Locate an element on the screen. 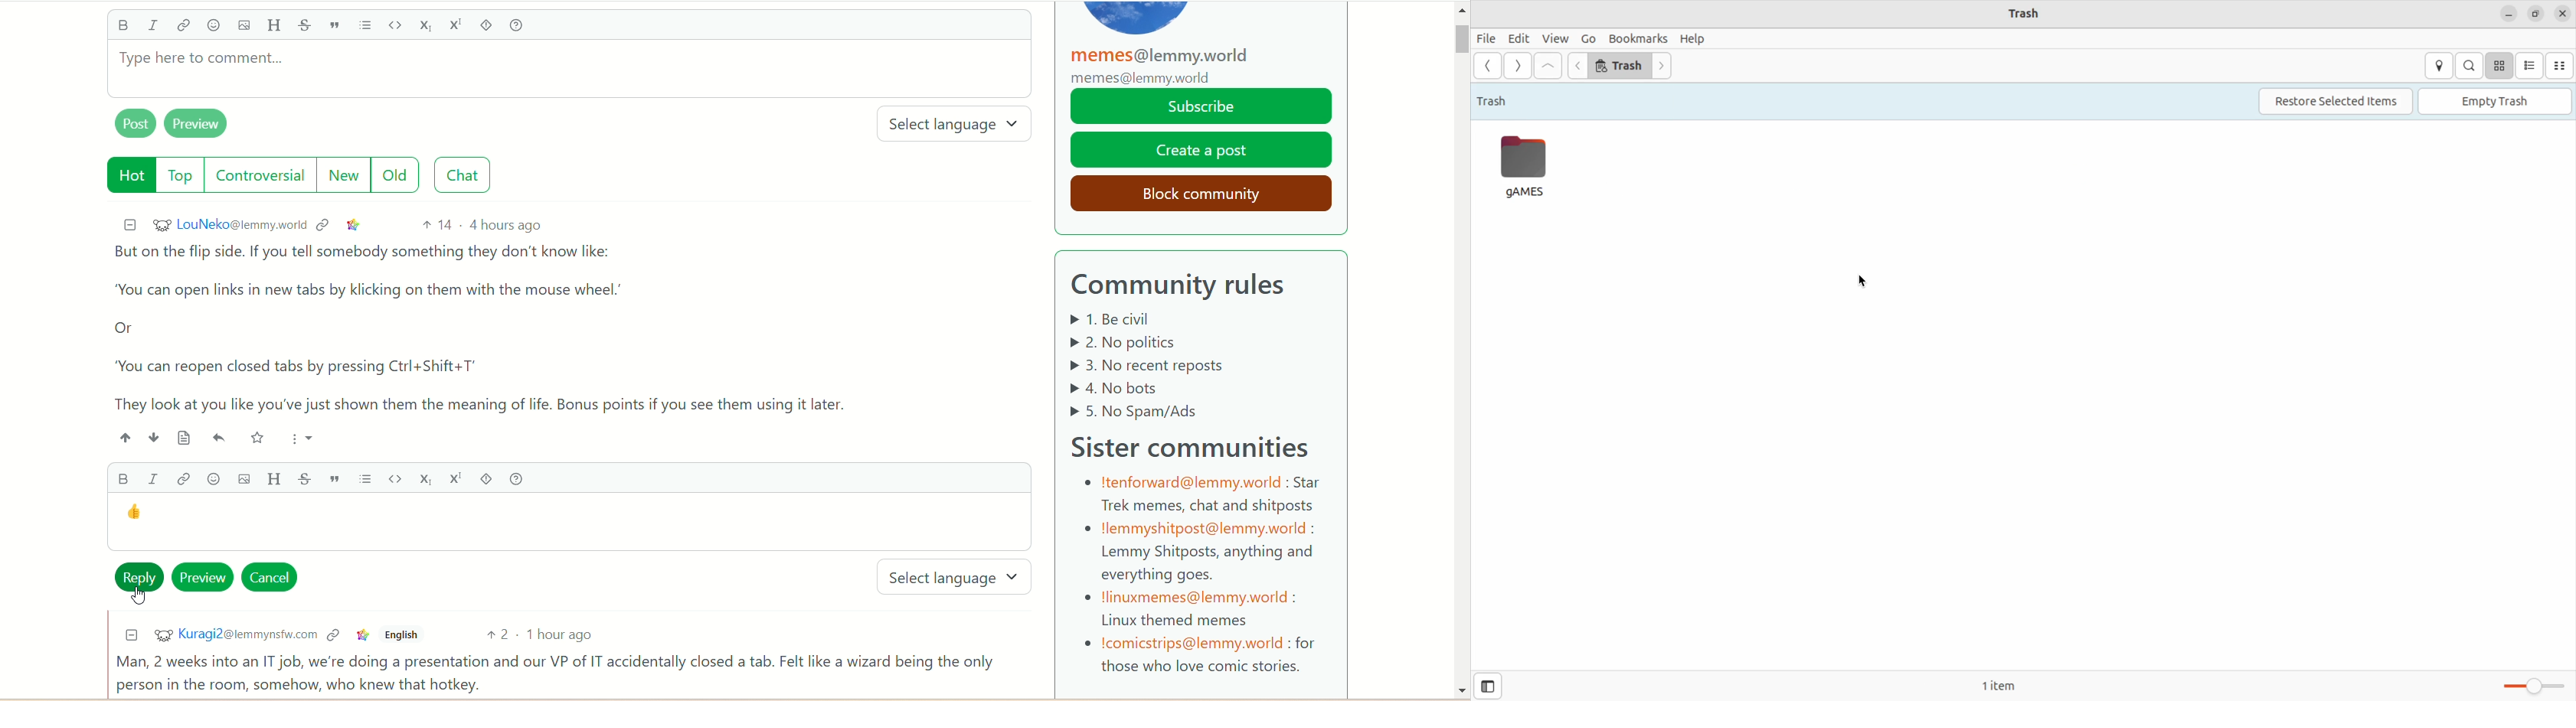 This screenshot has width=2576, height=728. link is located at coordinates (361, 636).